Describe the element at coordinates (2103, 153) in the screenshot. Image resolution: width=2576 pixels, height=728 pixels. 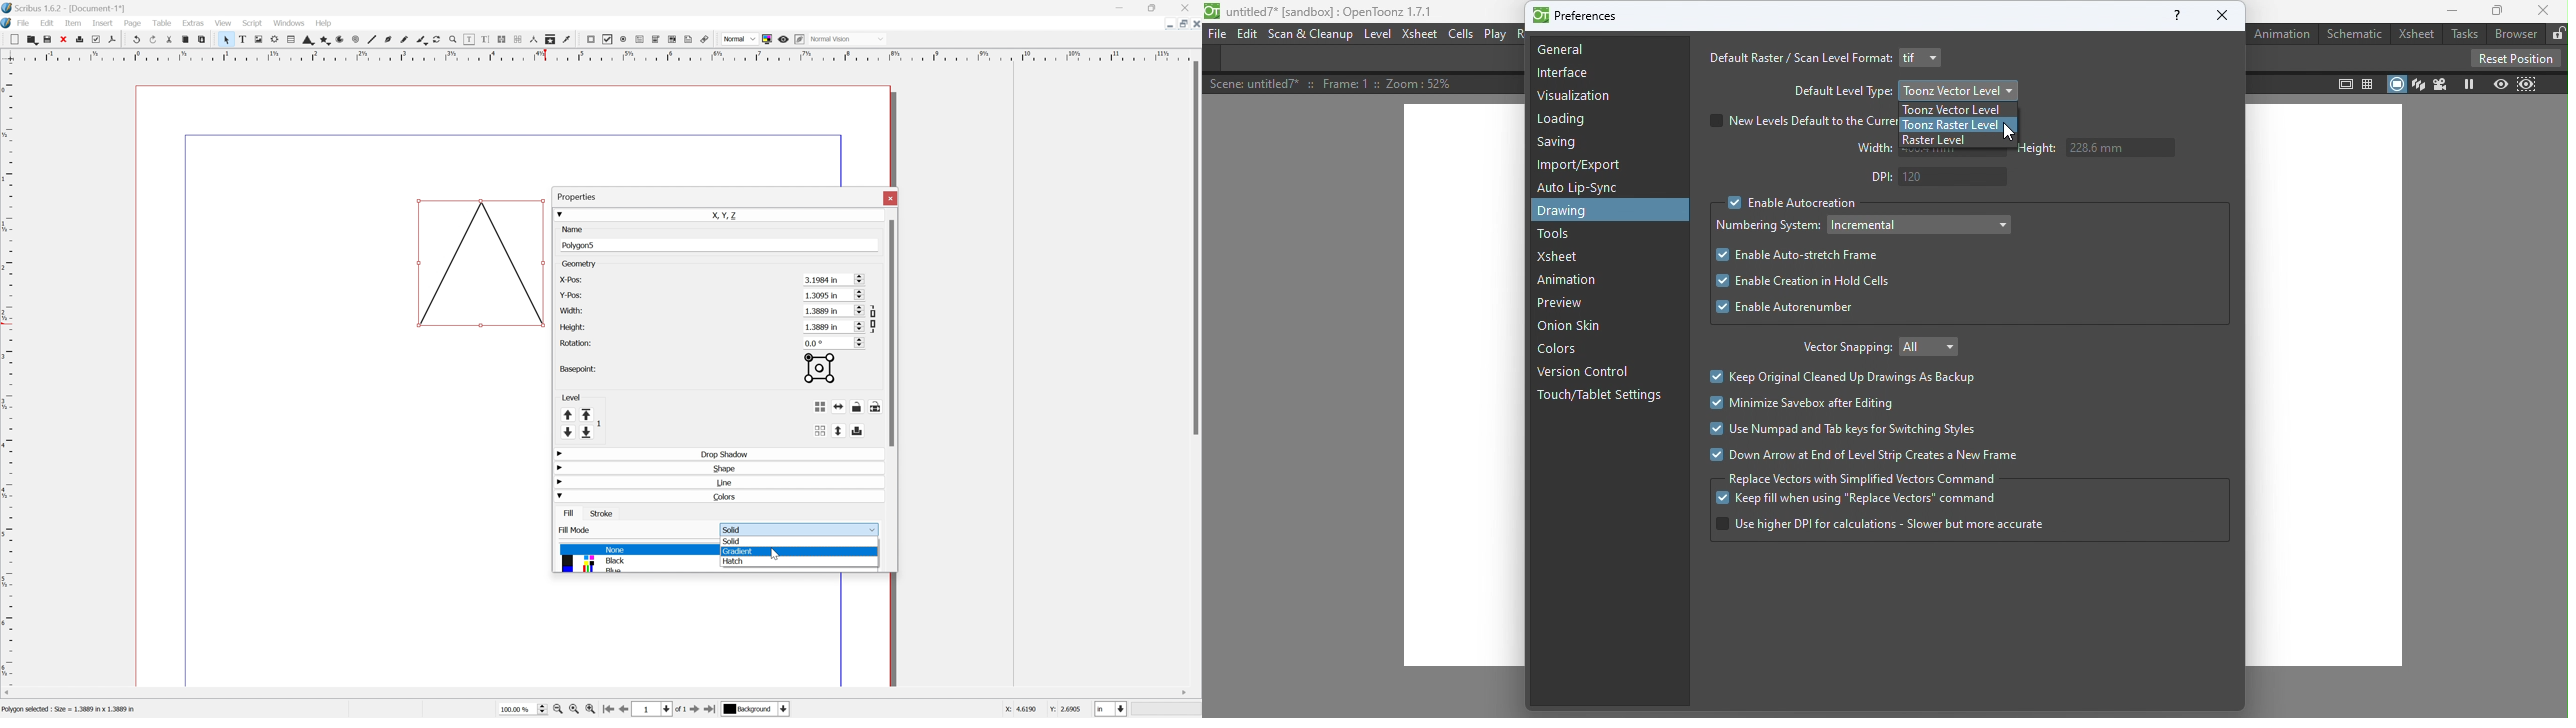
I see `Height` at that location.